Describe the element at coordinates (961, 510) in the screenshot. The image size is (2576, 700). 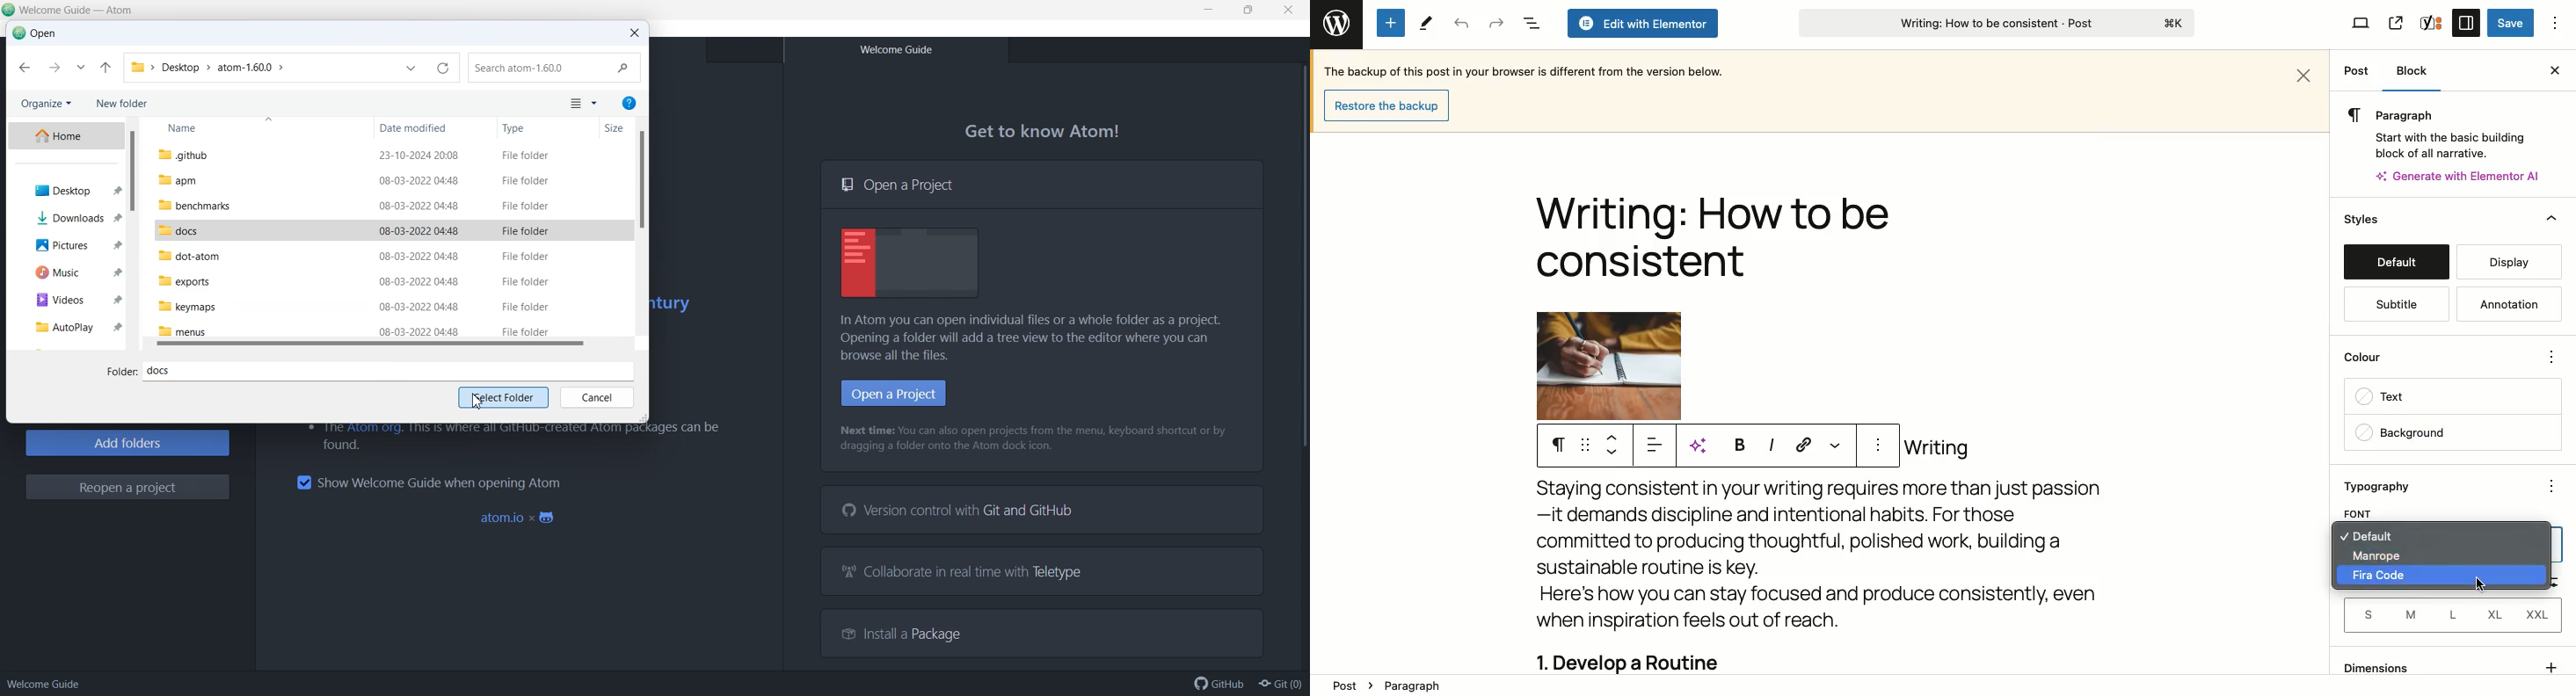
I see `Version control with Git and GitHub` at that location.